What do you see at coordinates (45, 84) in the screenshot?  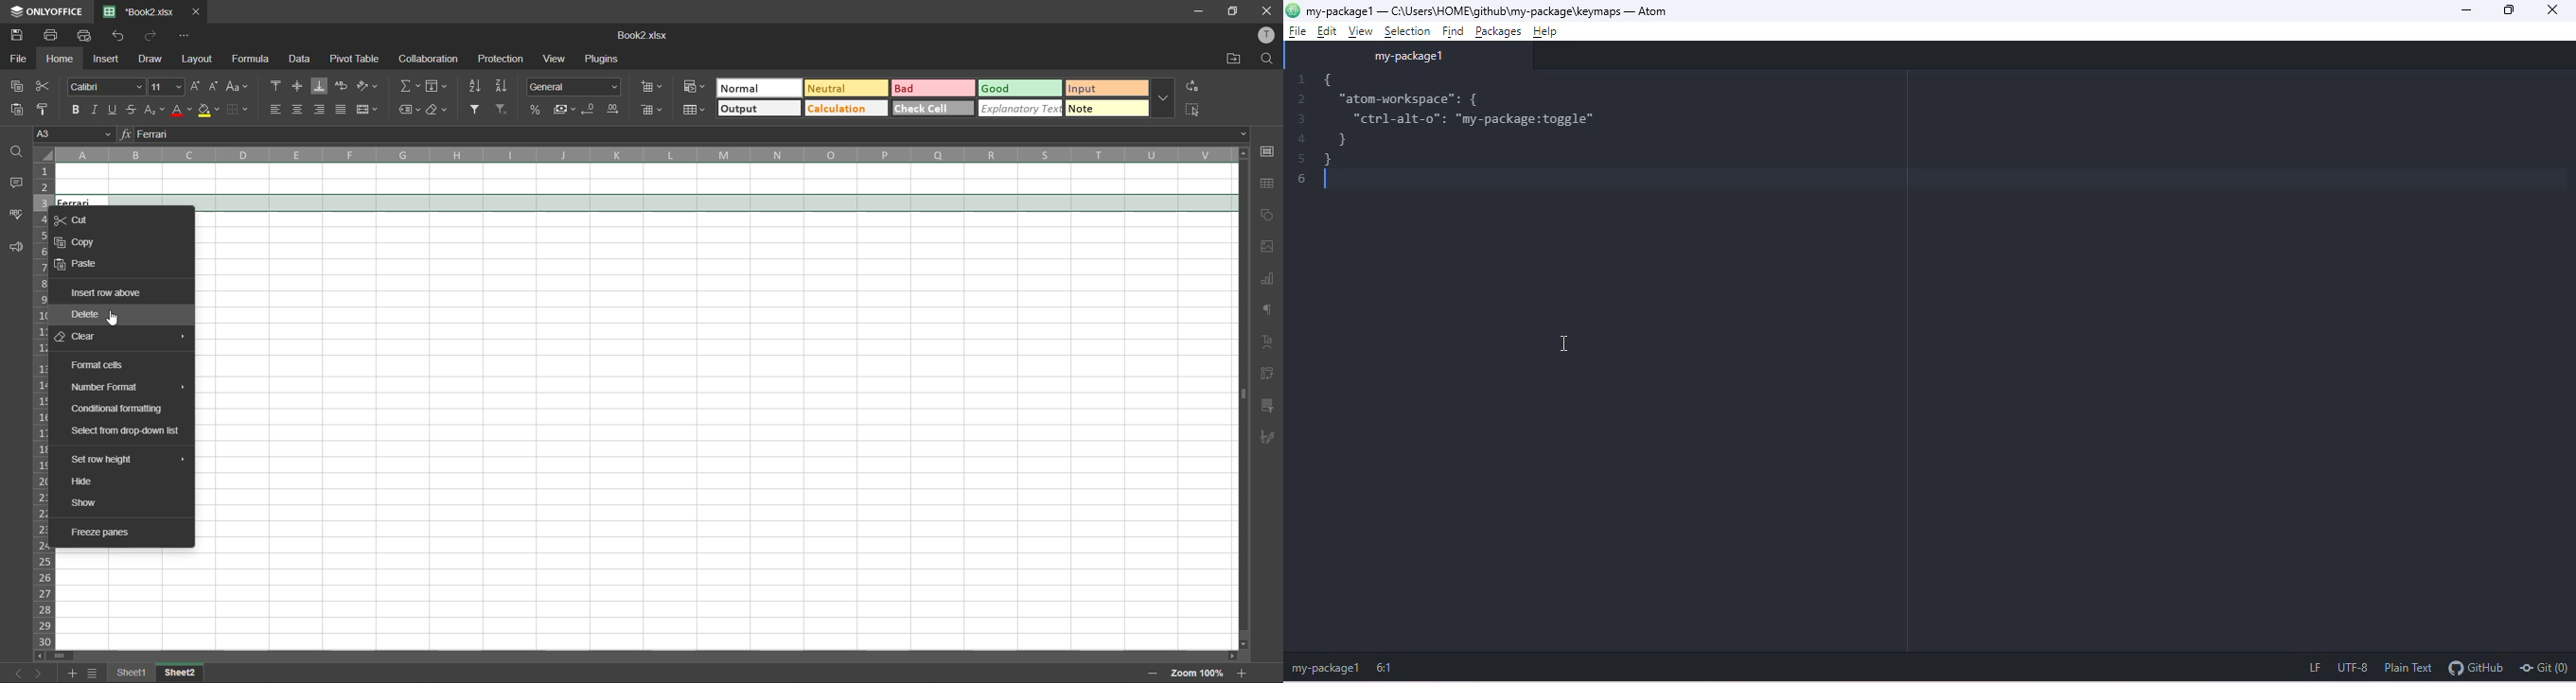 I see `cut` at bounding box center [45, 84].